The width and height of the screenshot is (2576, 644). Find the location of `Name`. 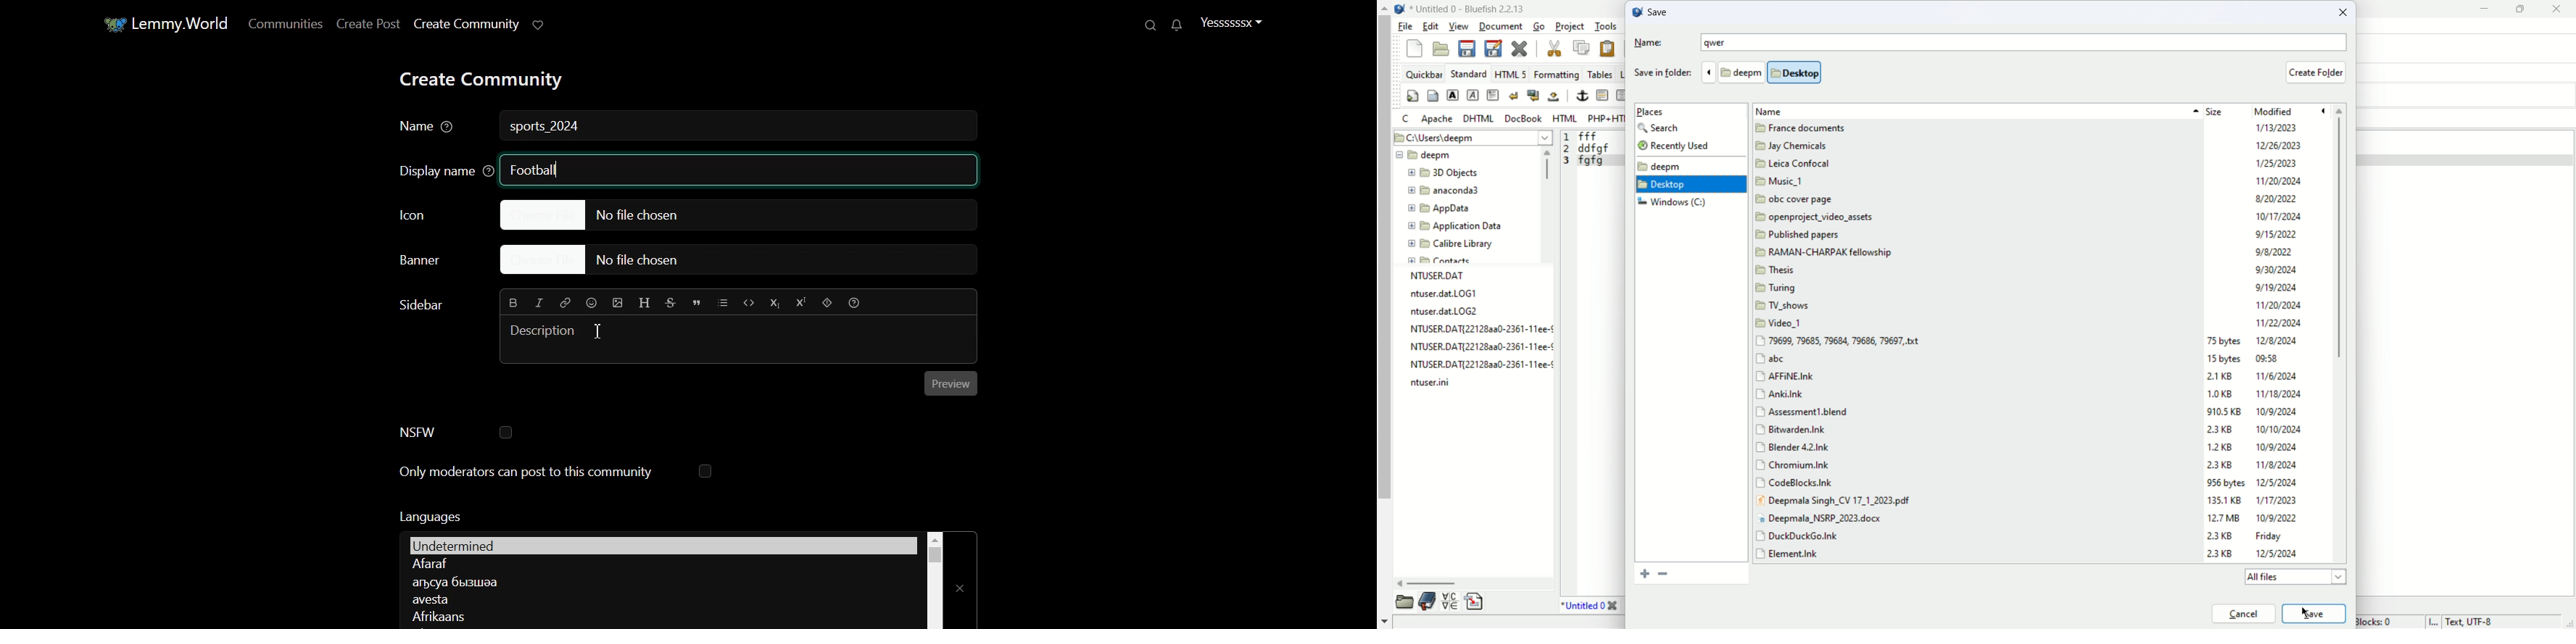

Name is located at coordinates (428, 128).